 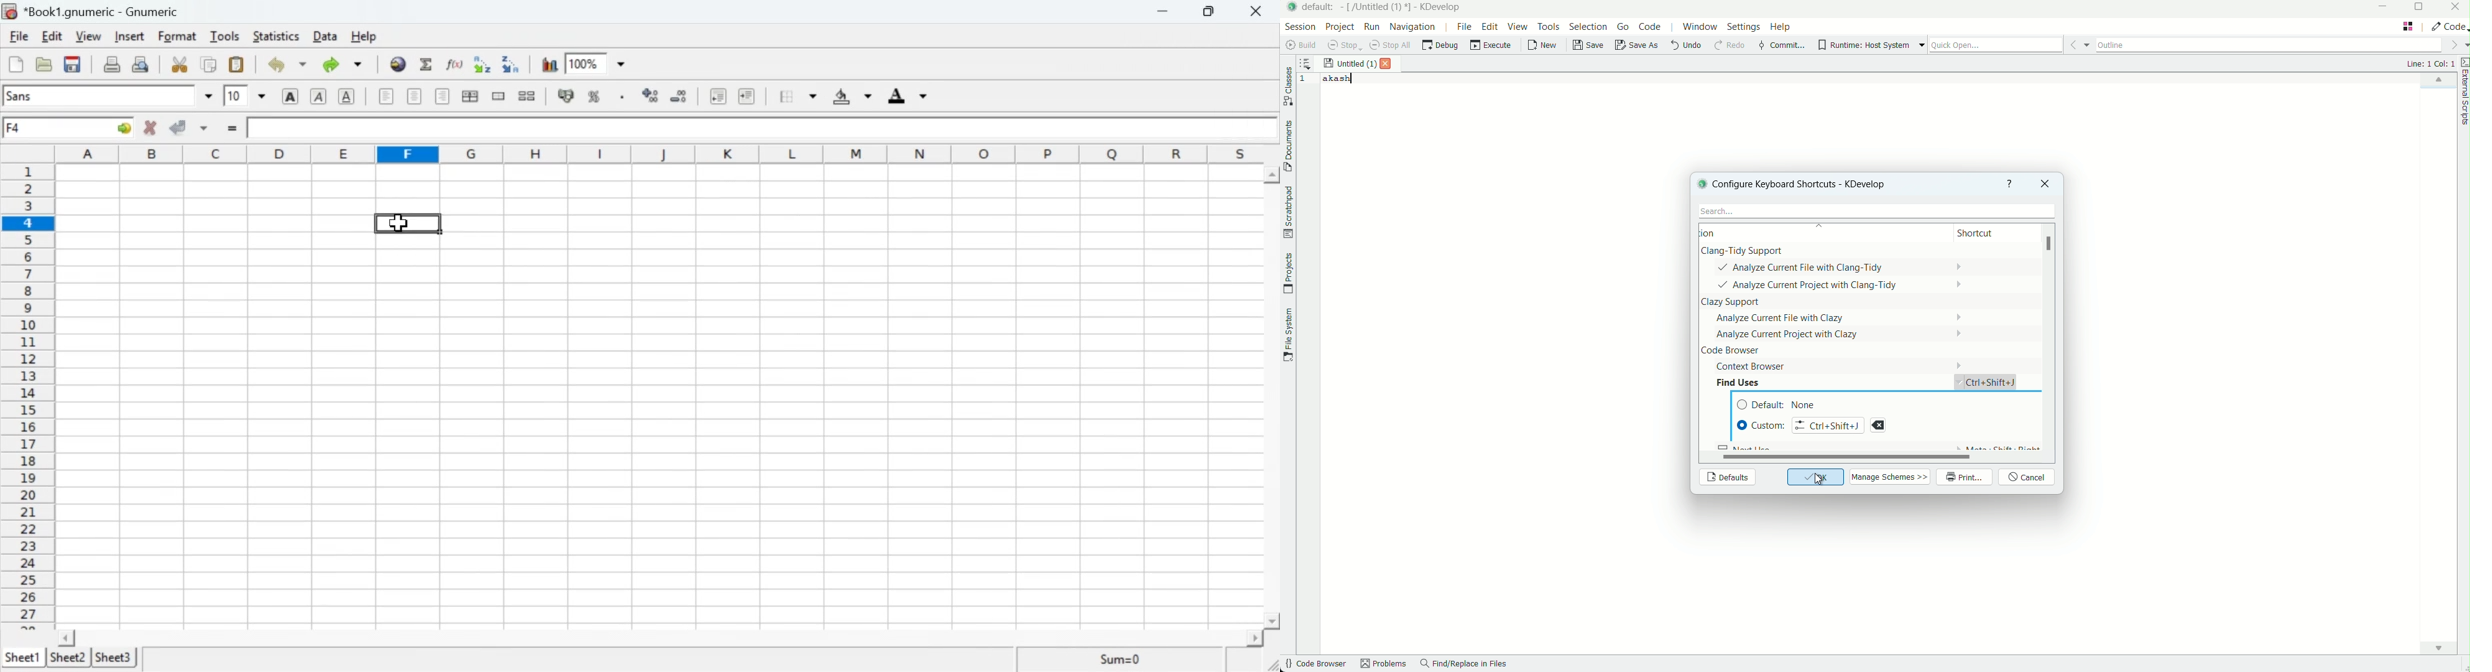 What do you see at coordinates (746, 94) in the screenshot?
I see `Increase indent` at bounding box center [746, 94].